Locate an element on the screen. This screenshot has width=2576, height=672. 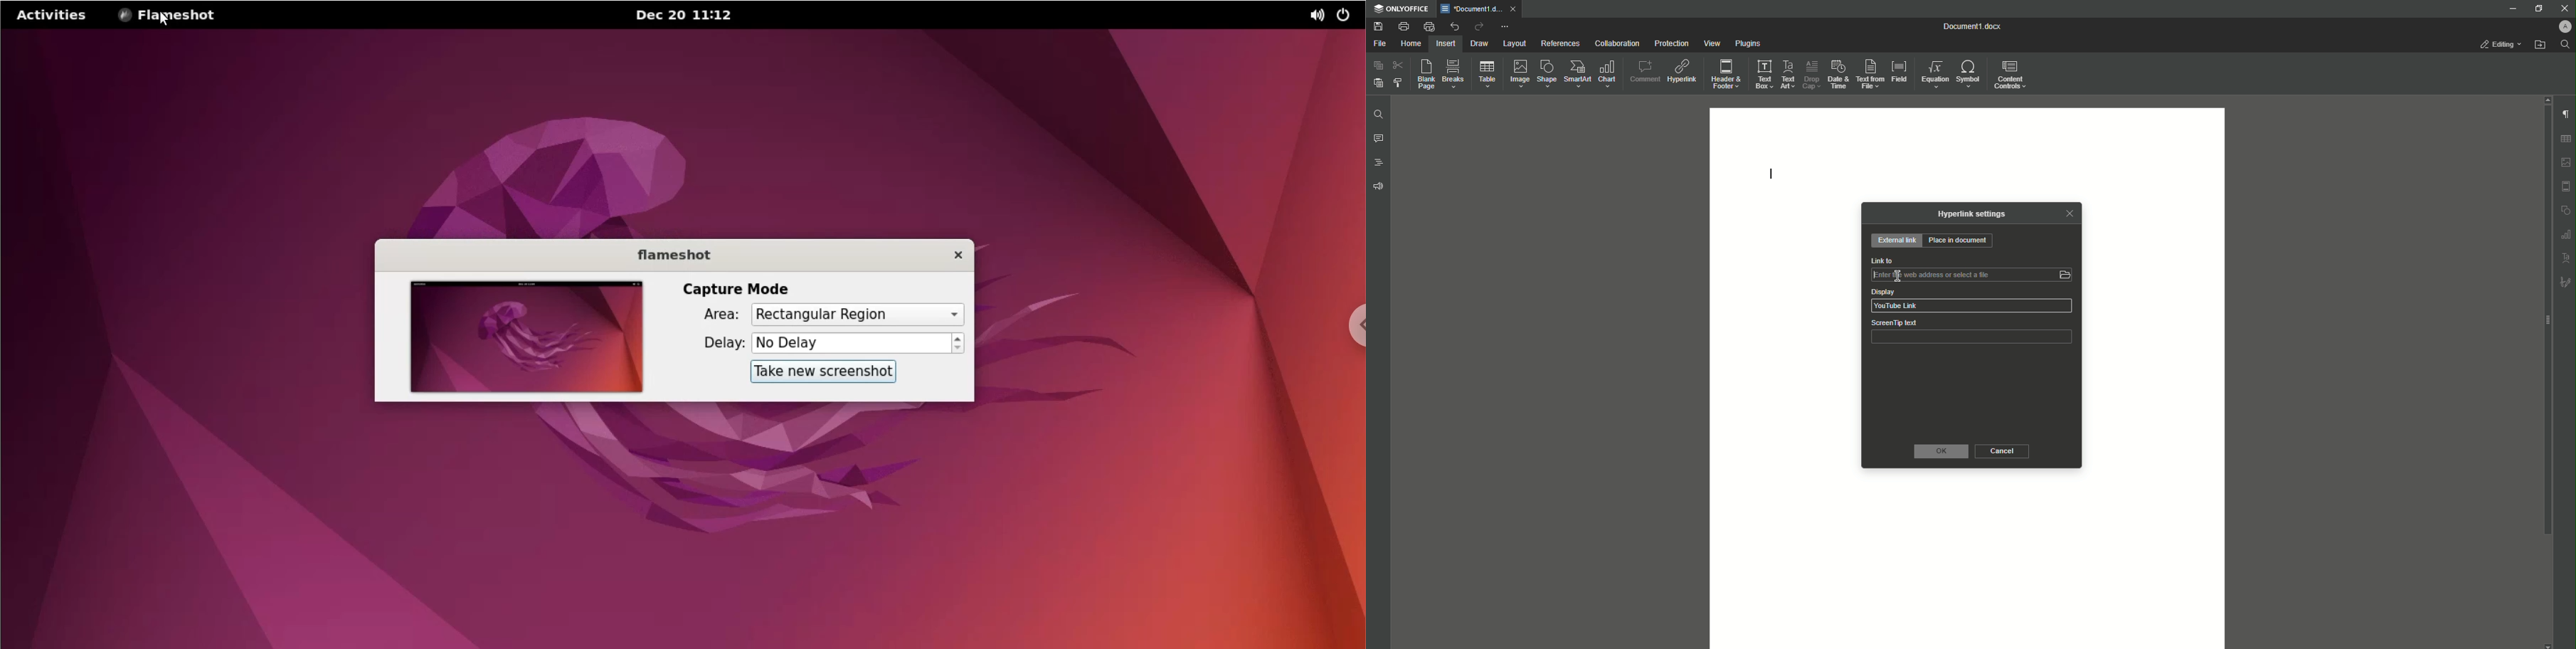
Home is located at coordinates (1412, 44).